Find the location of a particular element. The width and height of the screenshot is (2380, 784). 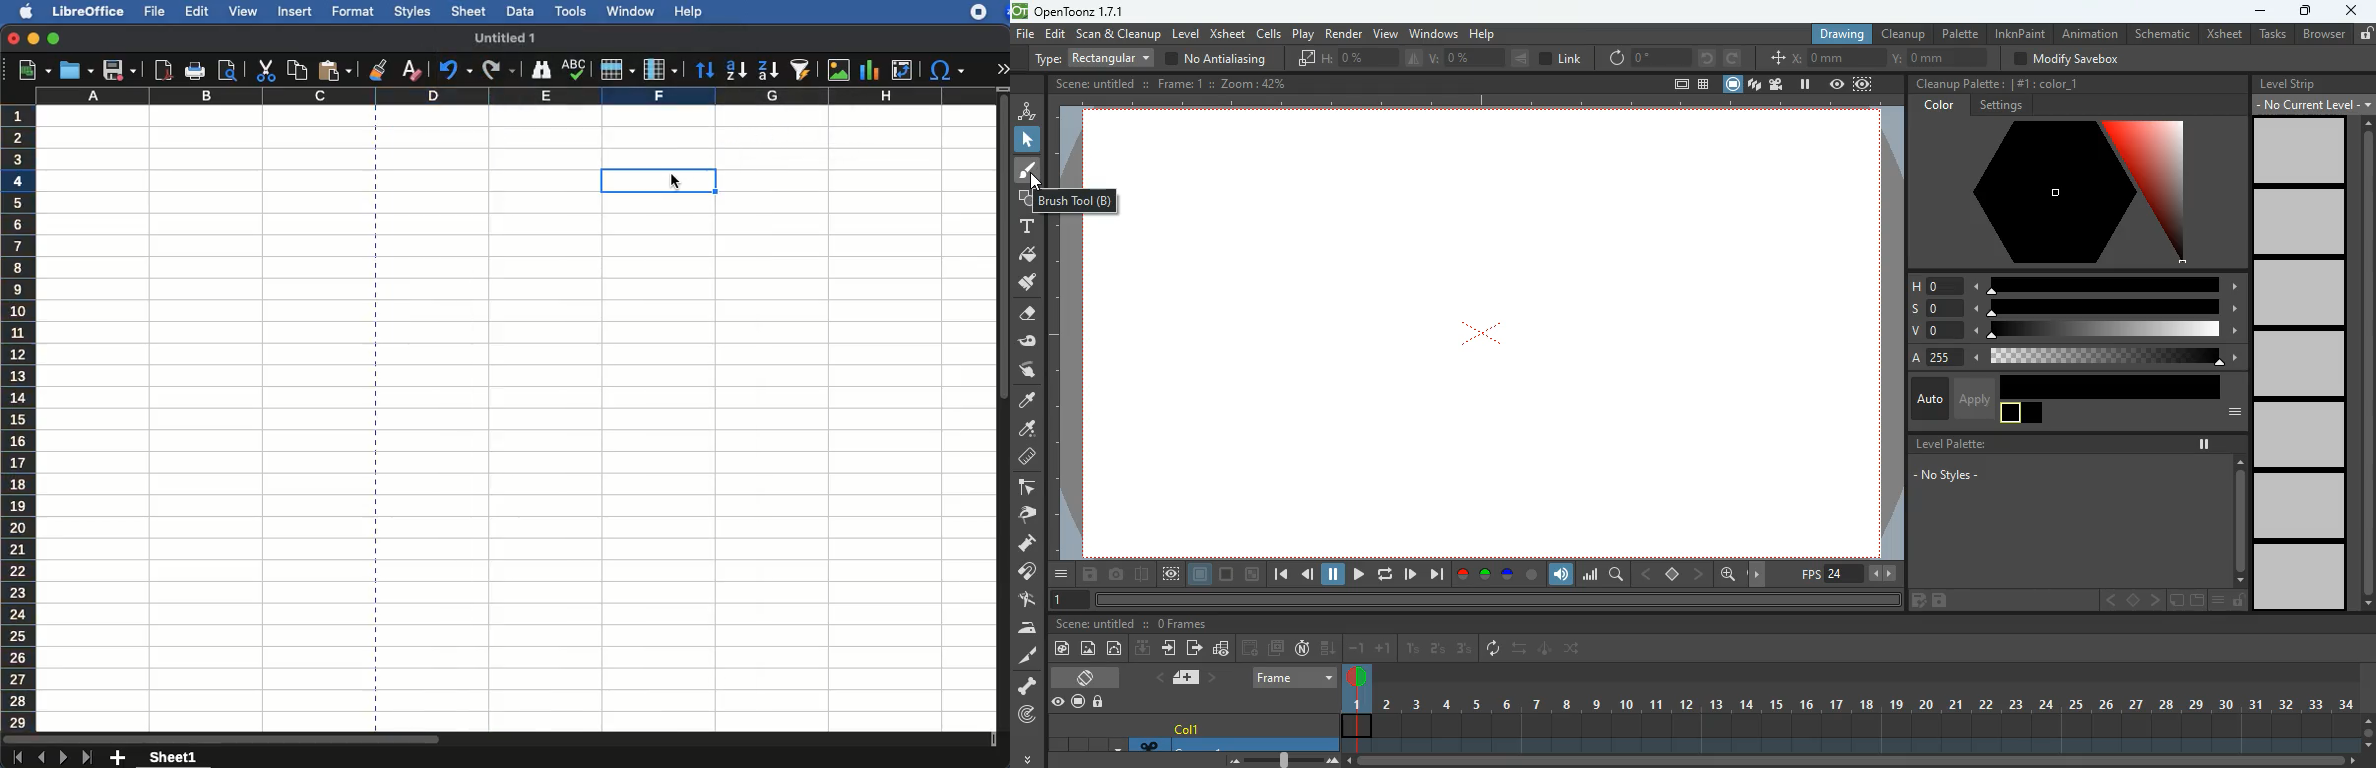

cells is located at coordinates (1270, 33).